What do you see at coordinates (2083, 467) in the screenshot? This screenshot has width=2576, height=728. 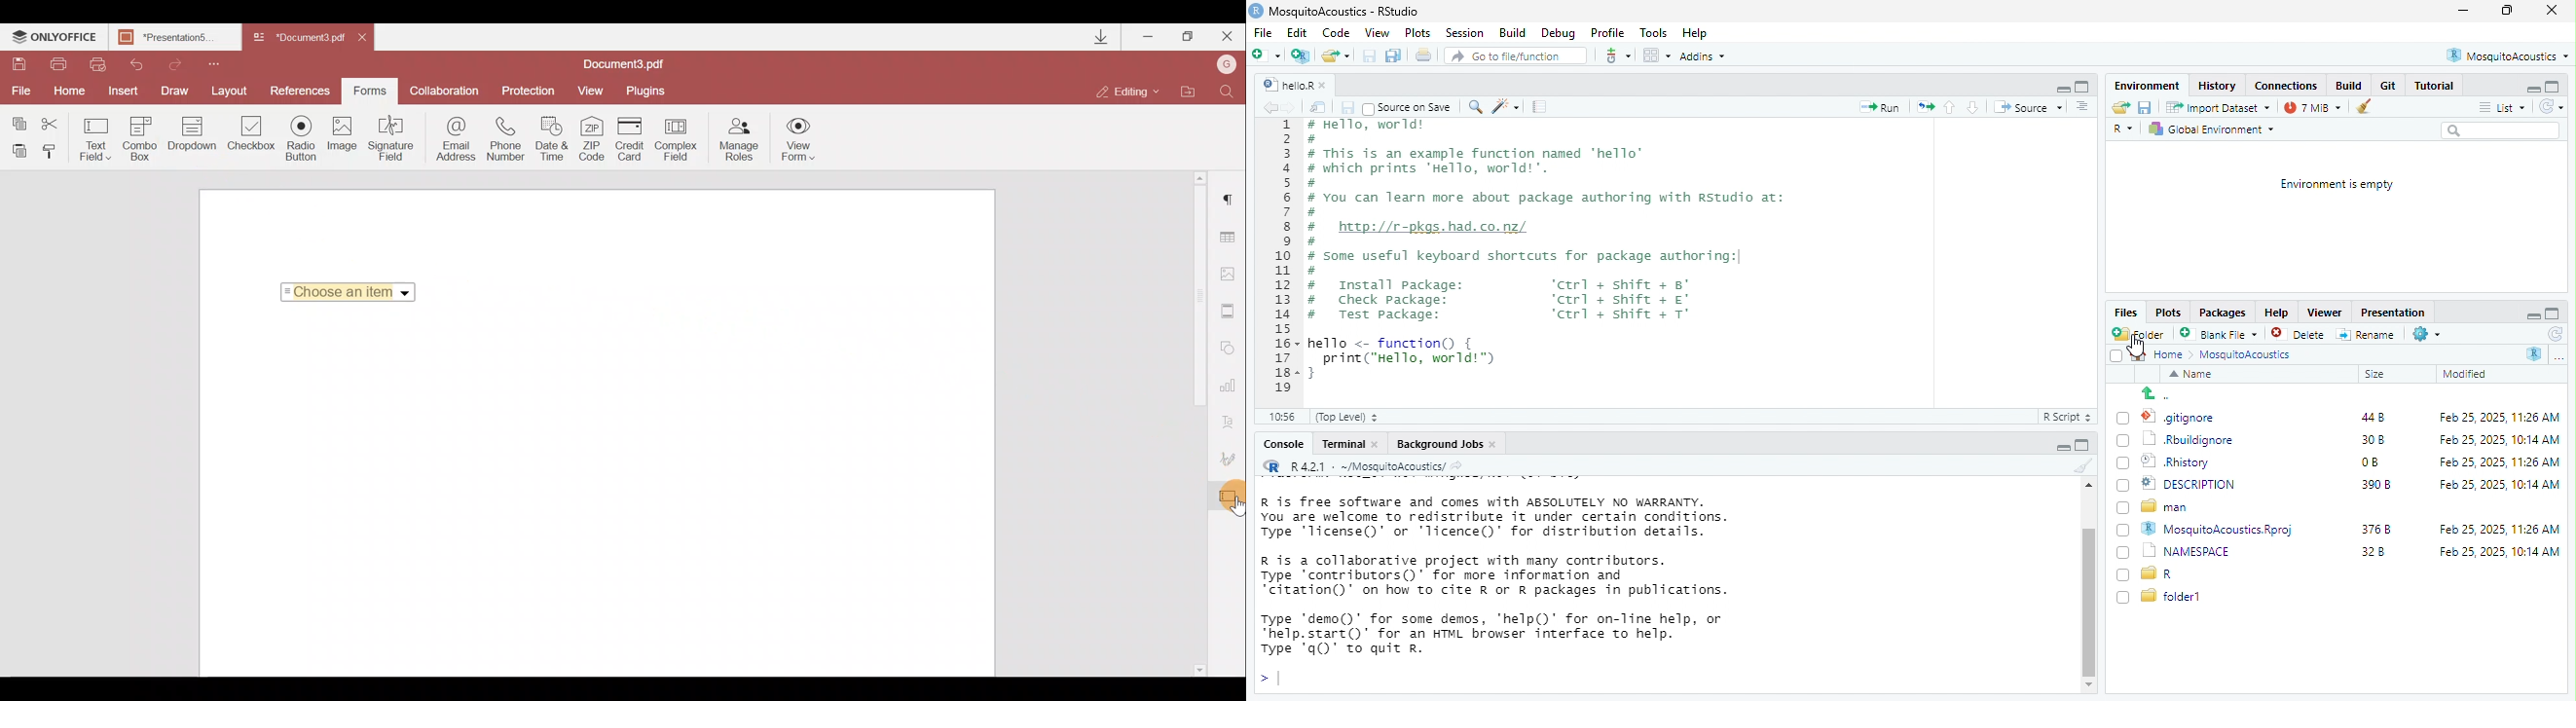 I see `clear console` at bounding box center [2083, 467].